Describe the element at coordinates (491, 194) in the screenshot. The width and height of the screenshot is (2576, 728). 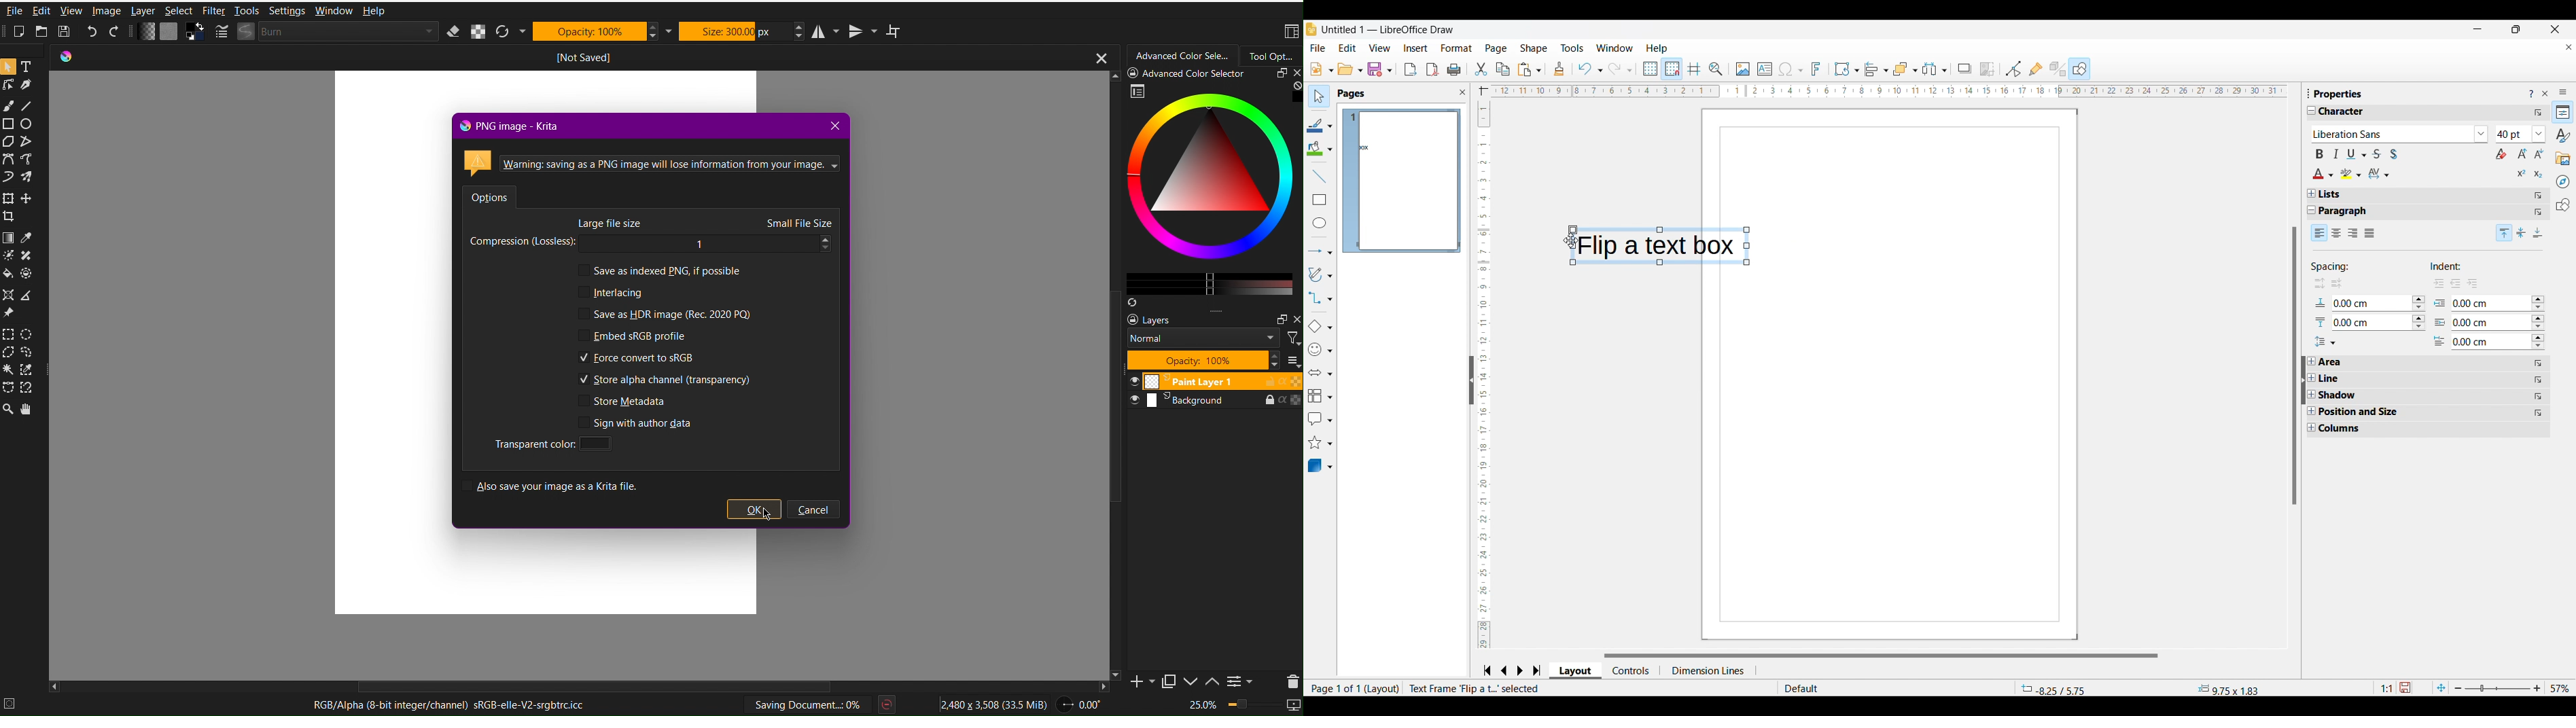
I see `Options` at that location.